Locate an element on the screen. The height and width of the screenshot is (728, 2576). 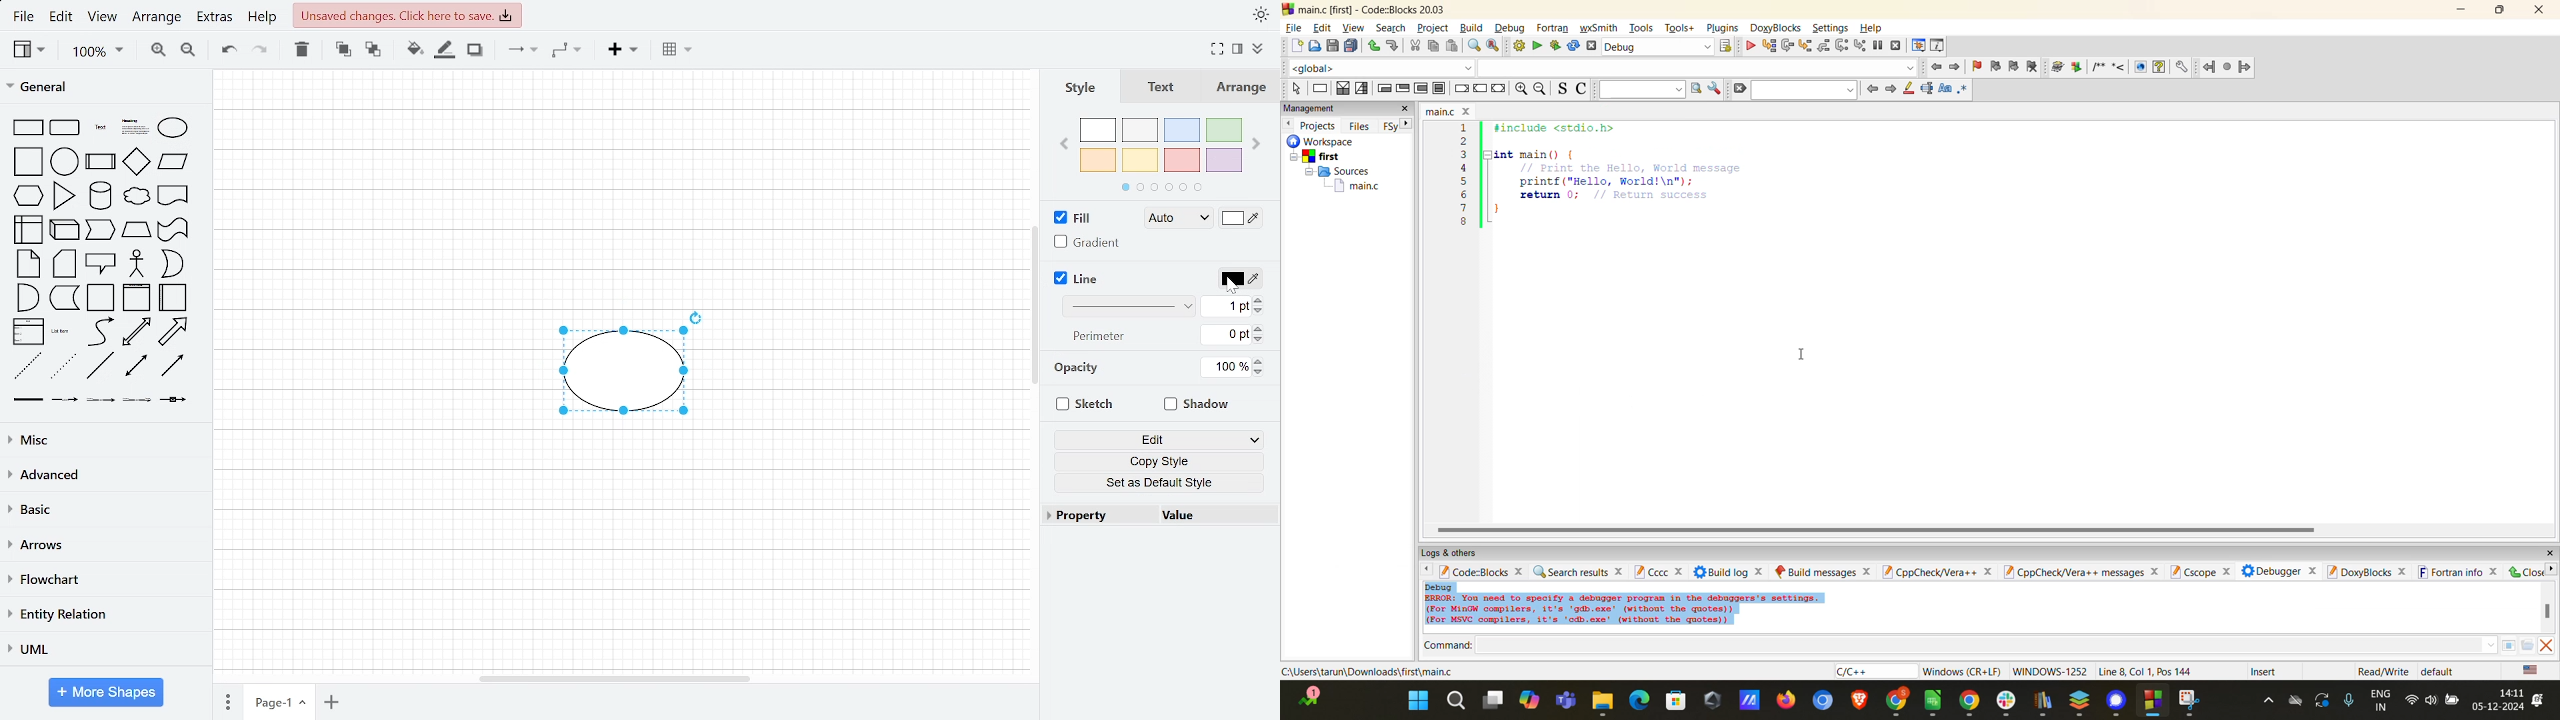
doxyblocks is located at coordinates (2366, 569).